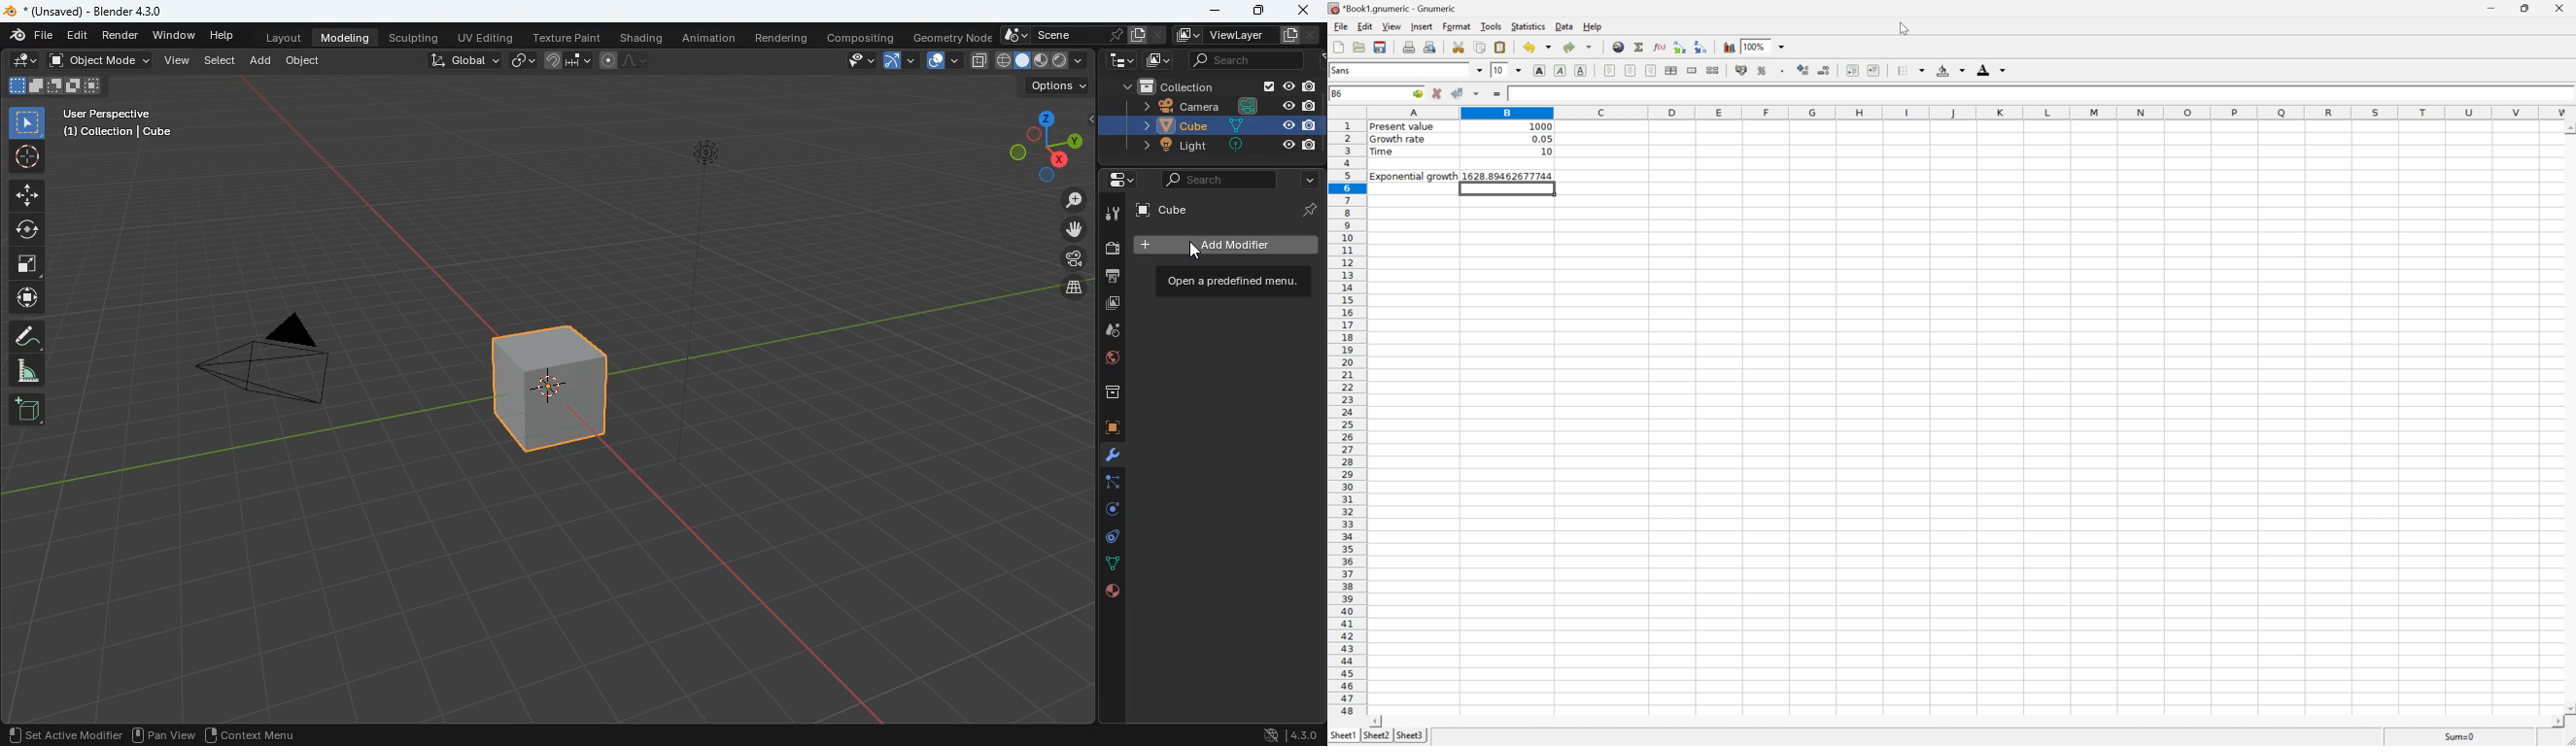 Image resolution: width=2576 pixels, height=756 pixels. What do you see at coordinates (27, 409) in the screenshot?
I see `add` at bounding box center [27, 409].